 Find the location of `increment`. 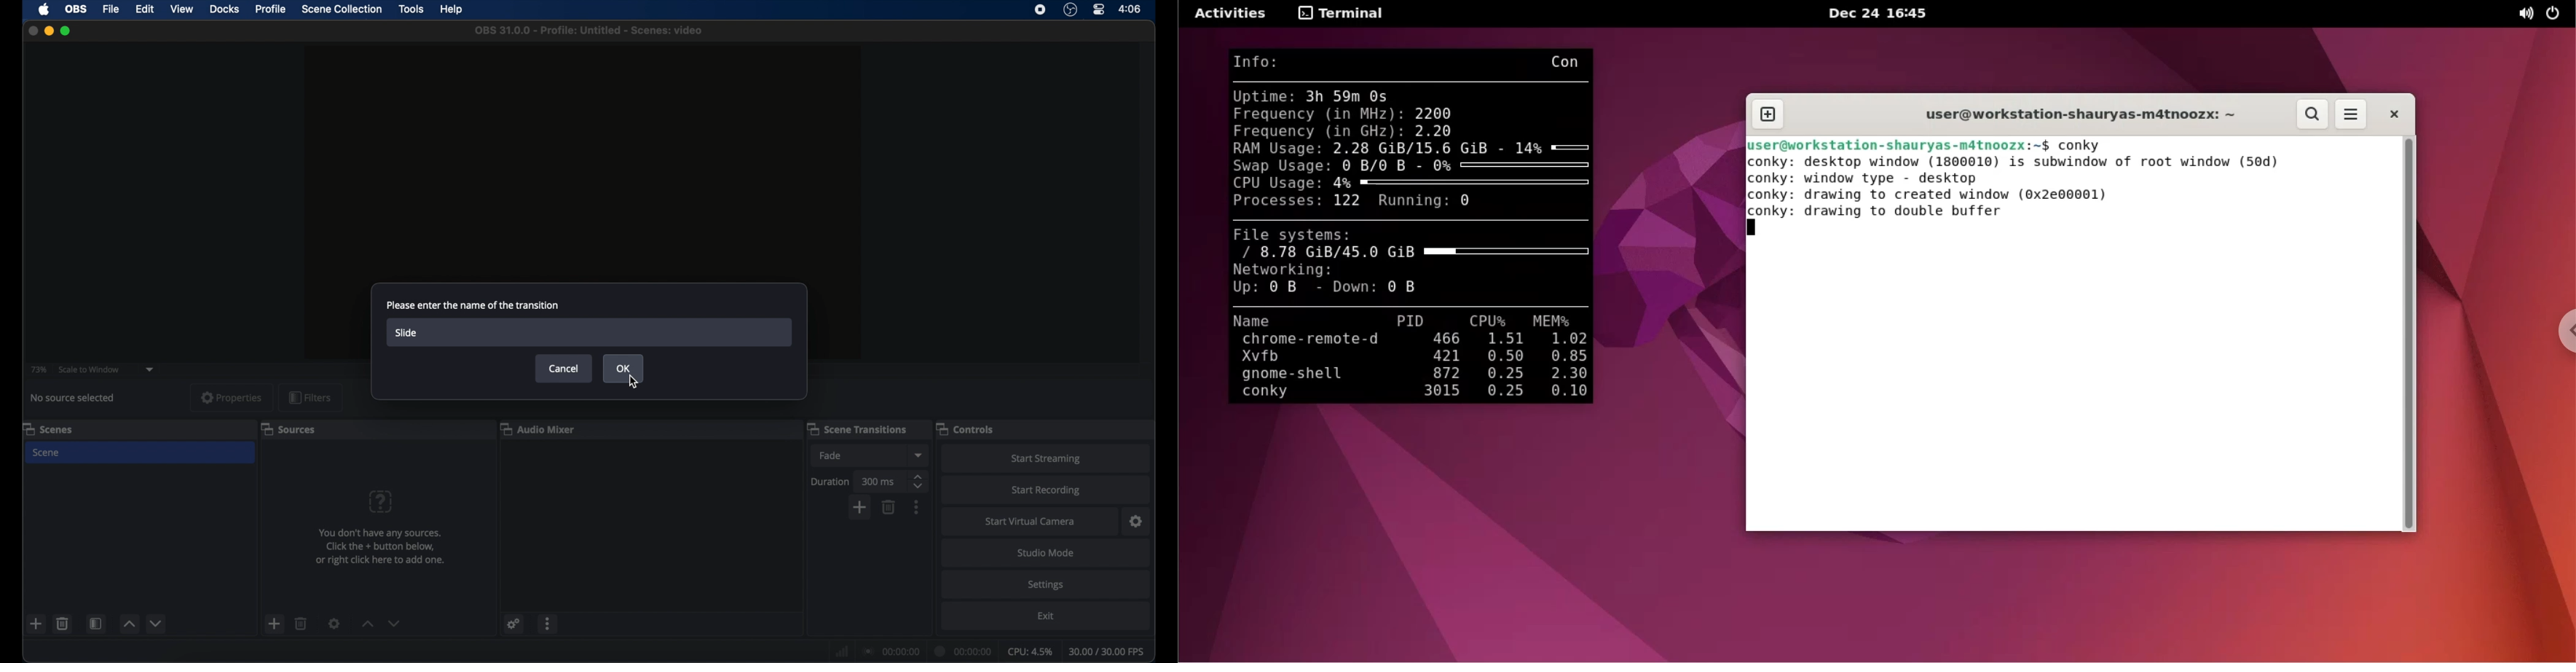

increment is located at coordinates (367, 624).